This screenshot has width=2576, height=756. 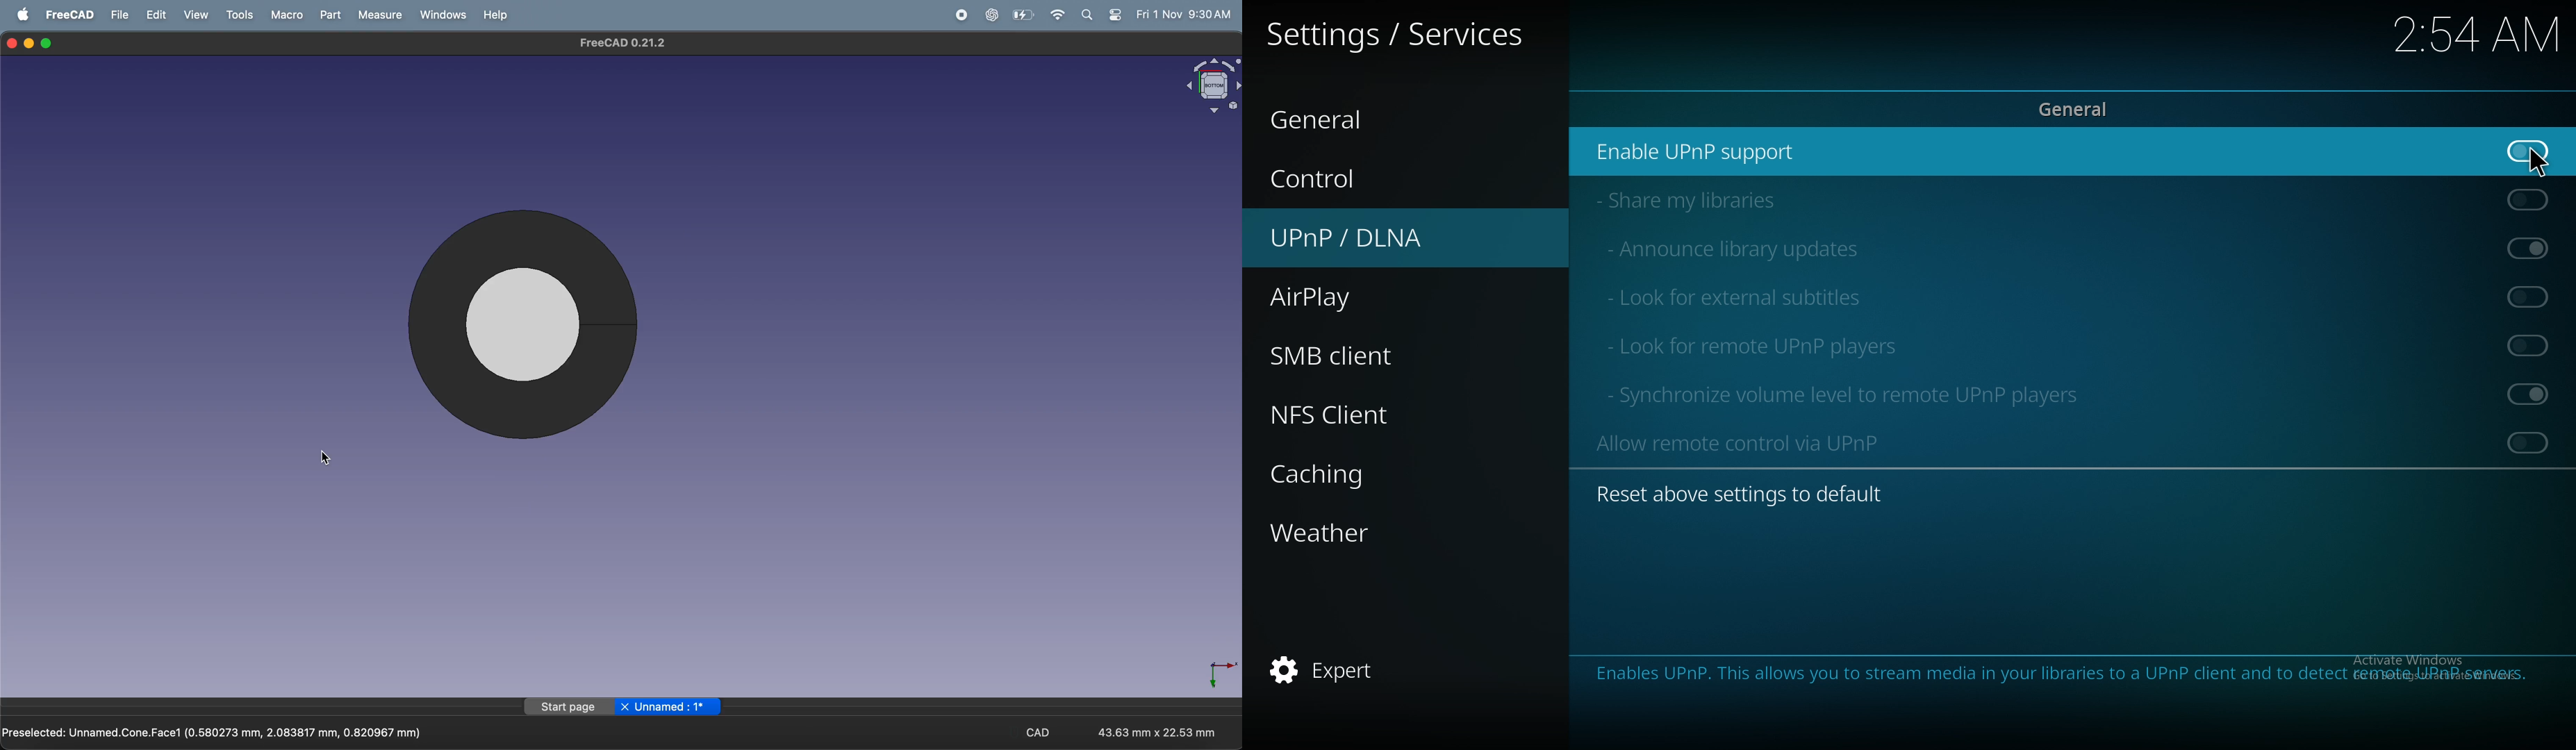 What do you see at coordinates (2529, 297) in the screenshot?
I see `off (Greyed out)` at bounding box center [2529, 297].